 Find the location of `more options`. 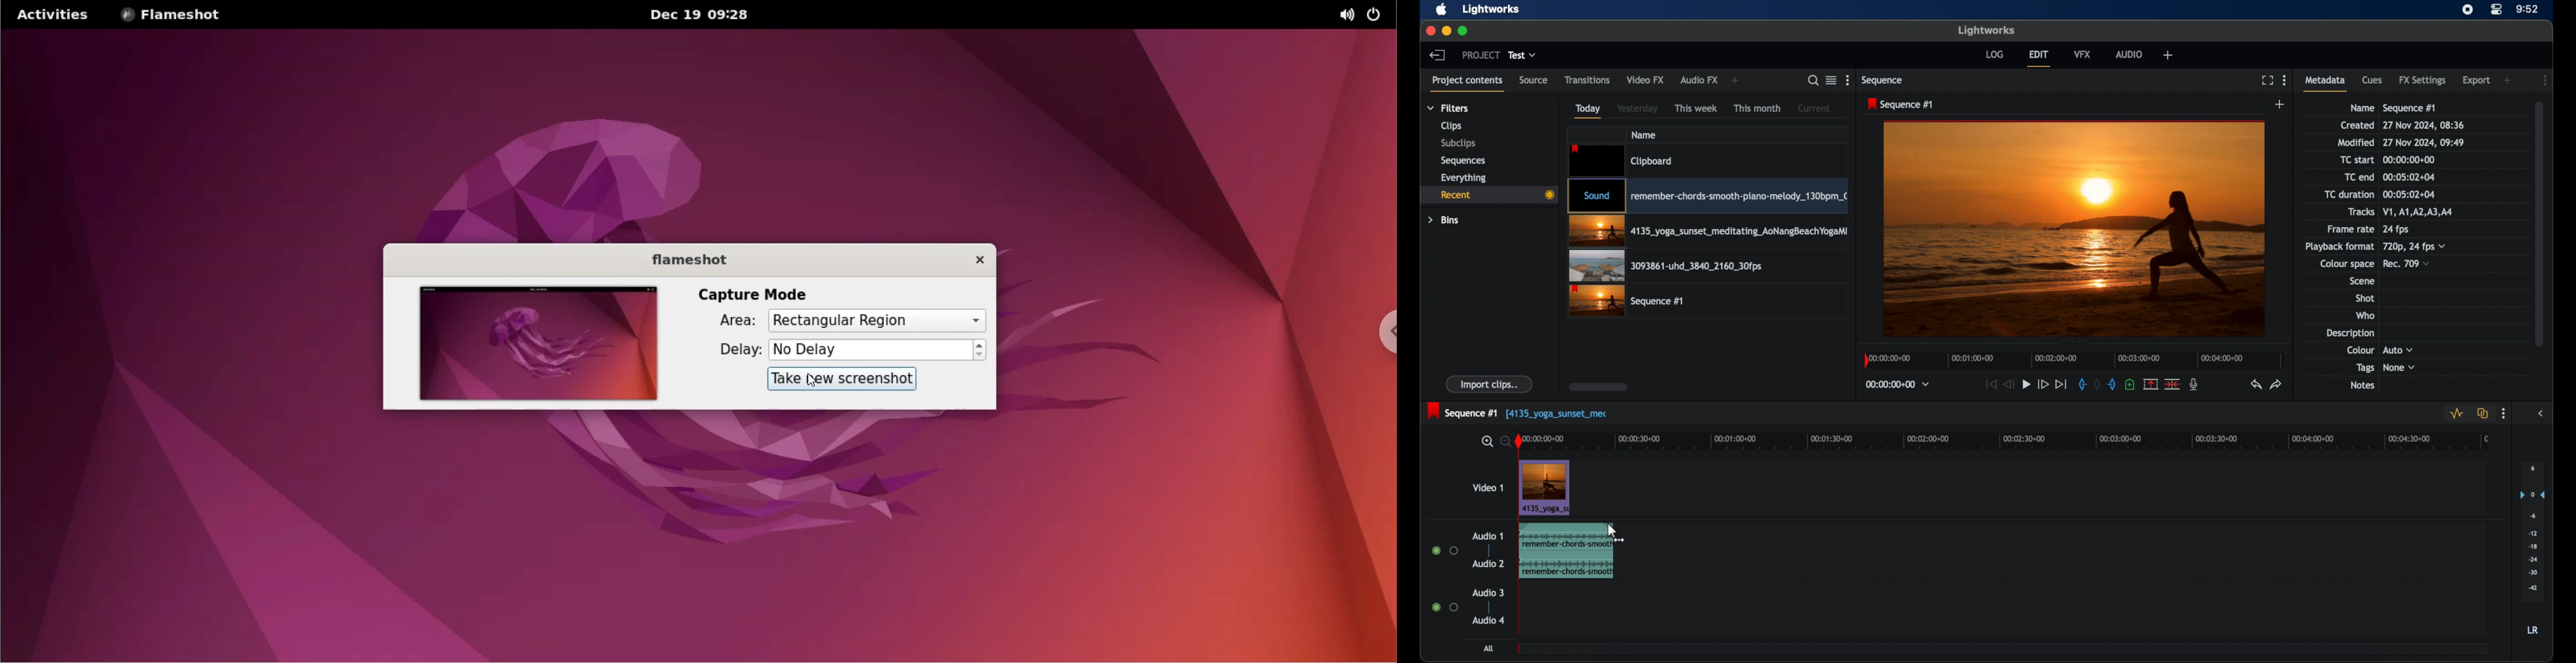

more options is located at coordinates (2285, 80).